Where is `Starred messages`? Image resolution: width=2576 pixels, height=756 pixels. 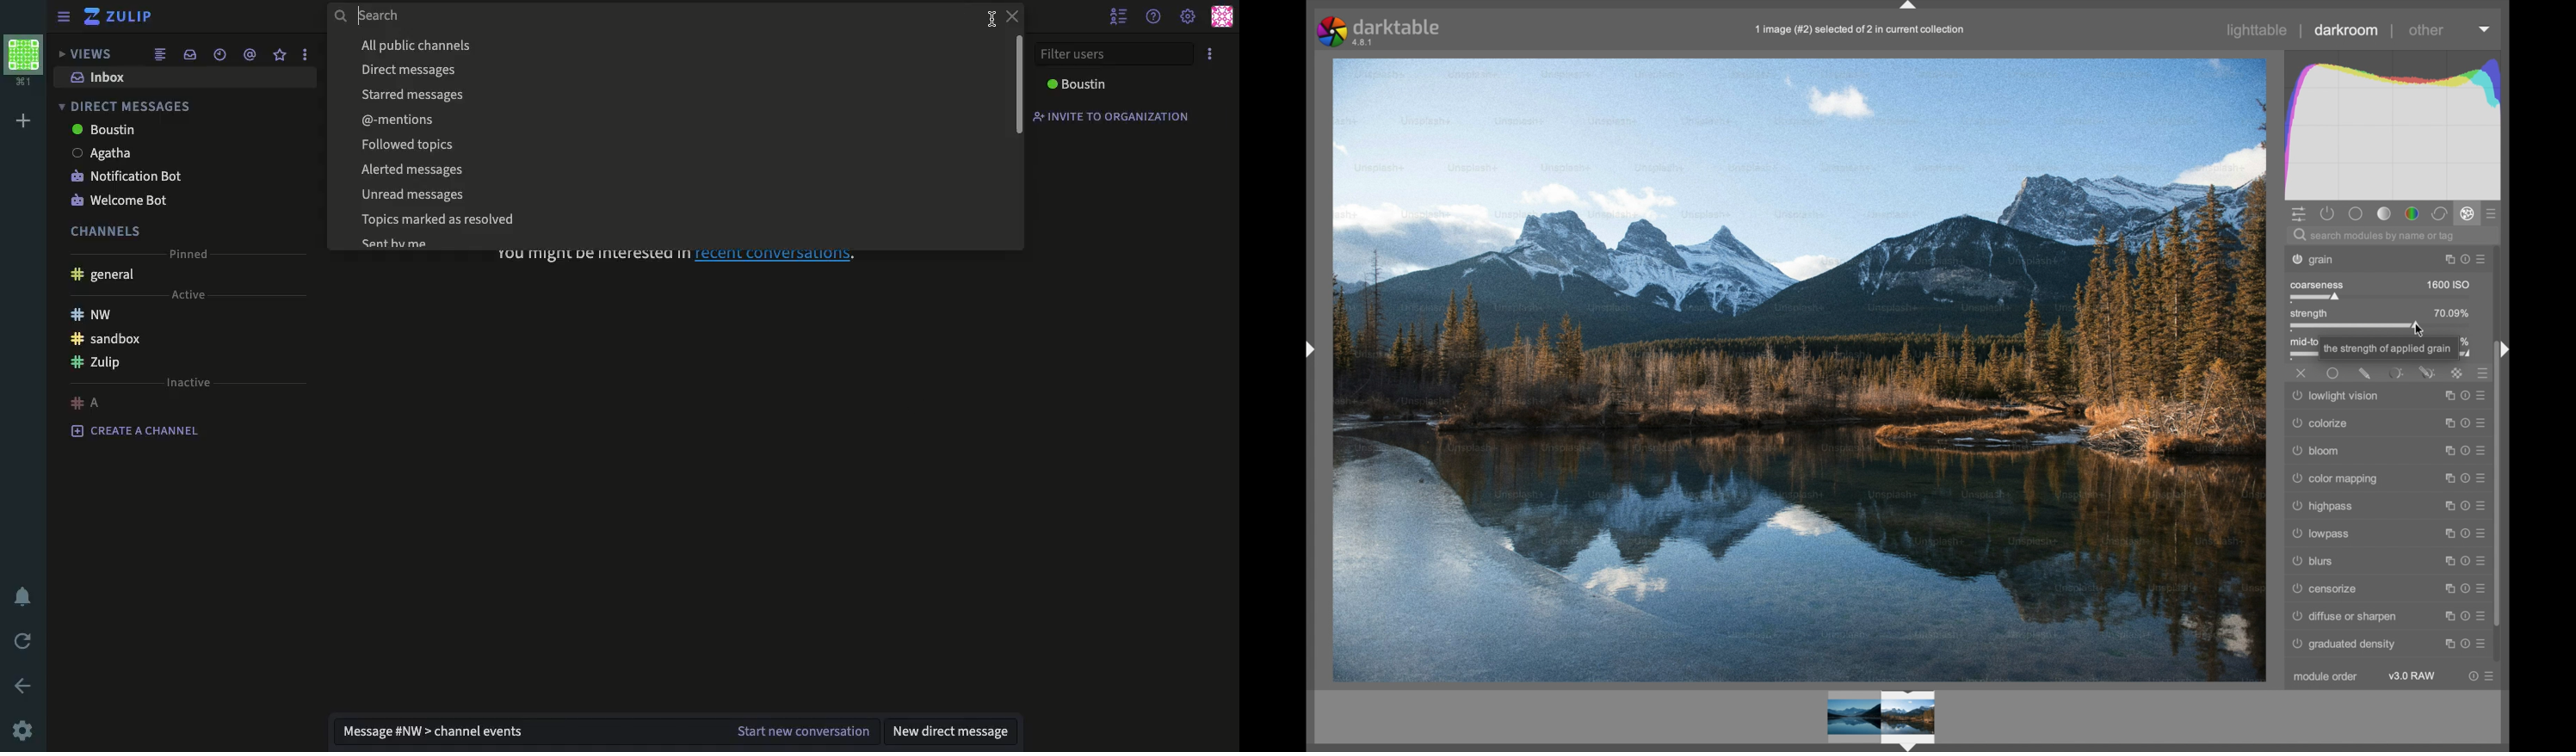 Starred messages is located at coordinates (414, 95).